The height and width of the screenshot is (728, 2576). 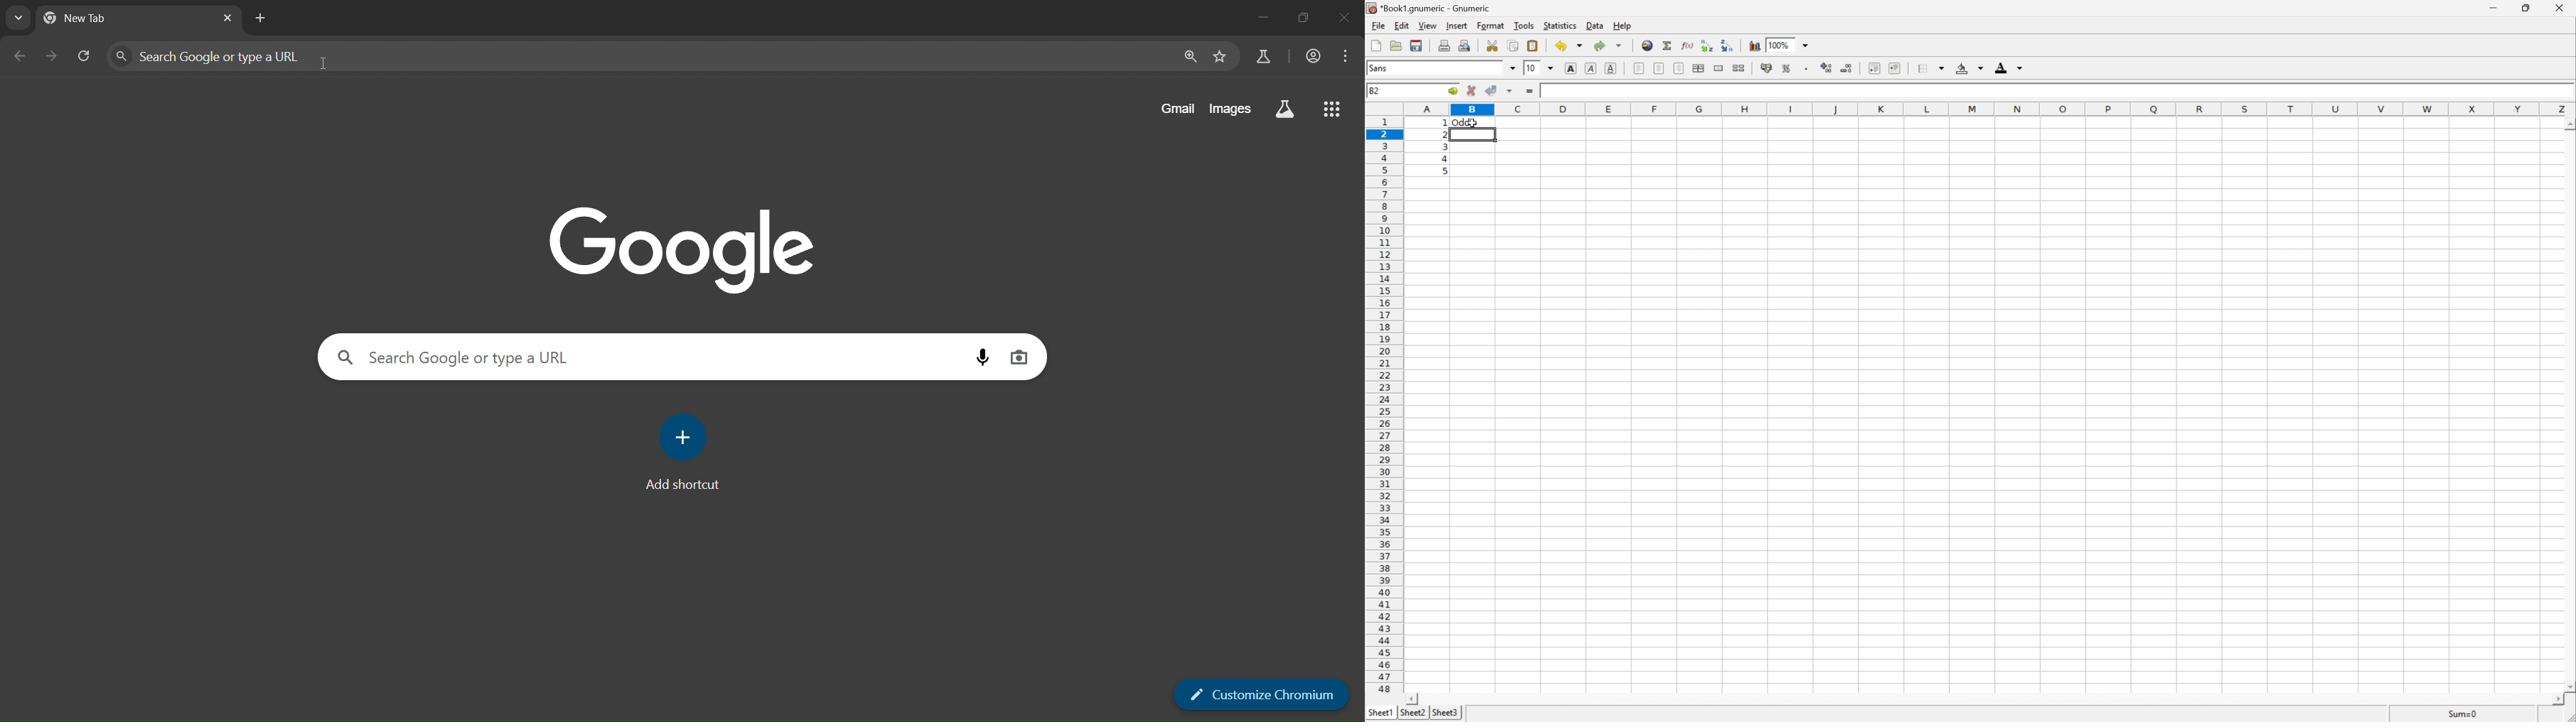 I want to click on Create new workbook, so click(x=1375, y=44).